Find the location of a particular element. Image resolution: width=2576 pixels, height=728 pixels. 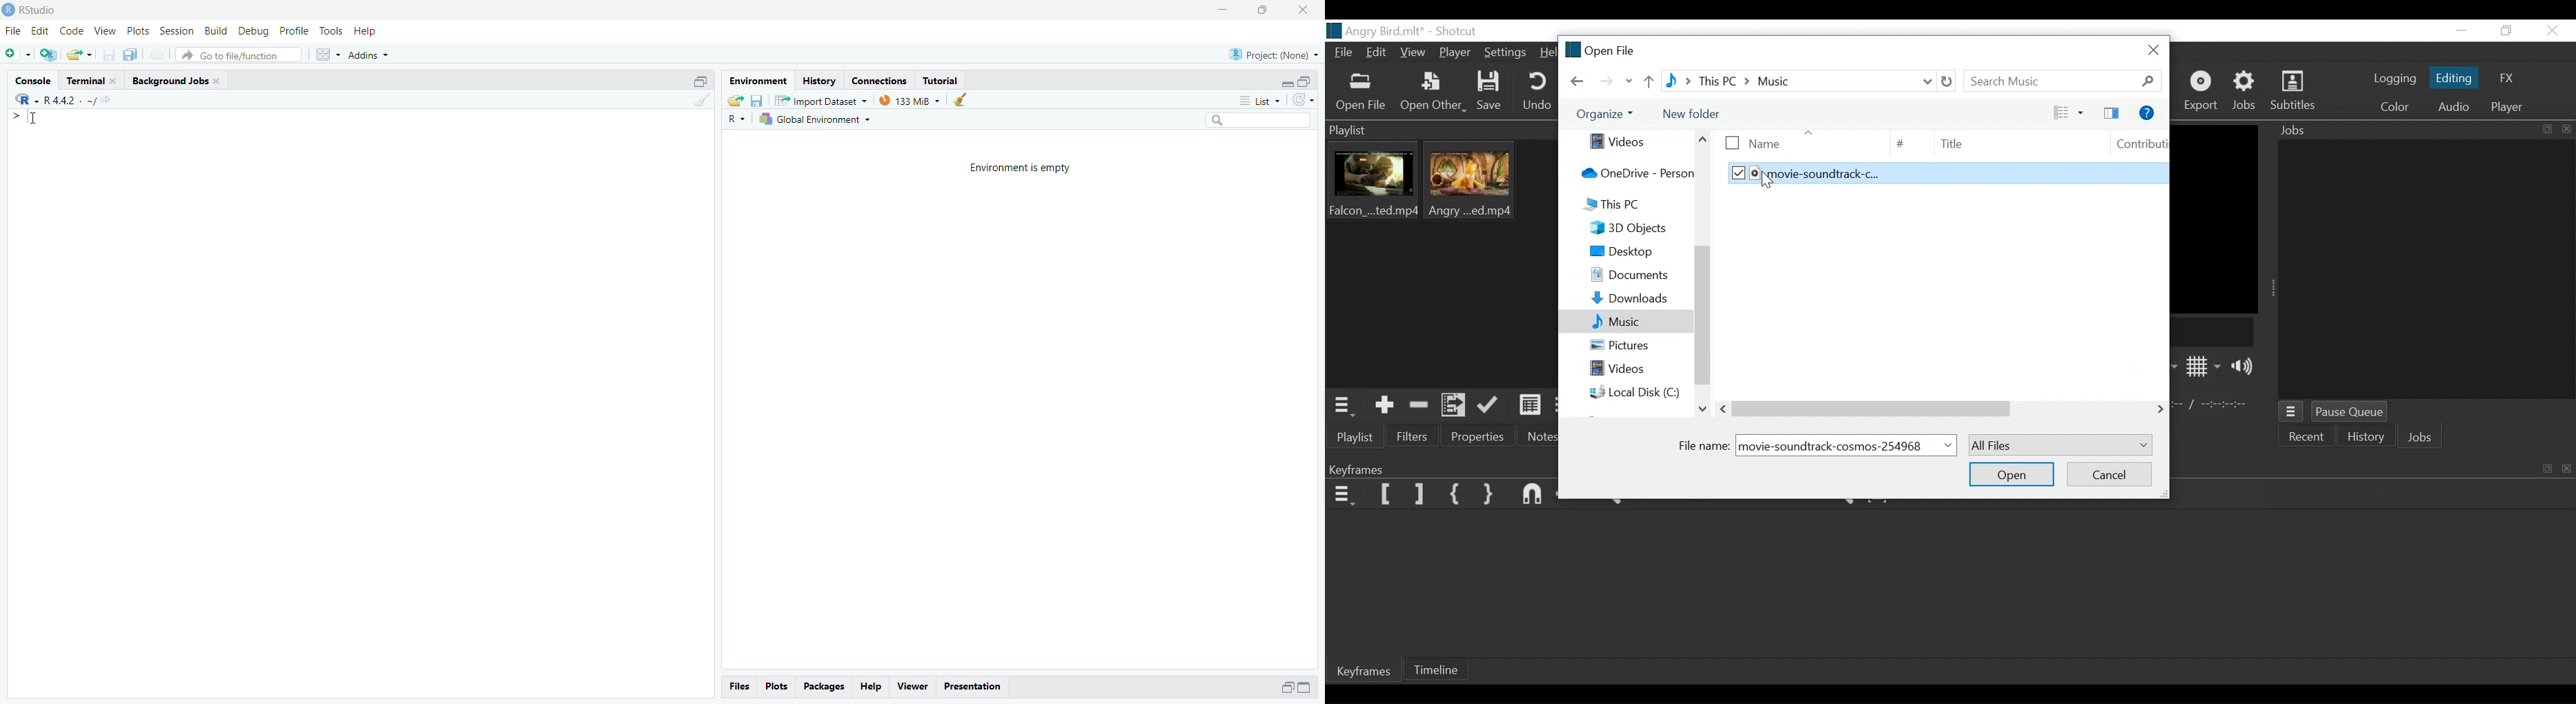

Maximize is located at coordinates (1286, 688).